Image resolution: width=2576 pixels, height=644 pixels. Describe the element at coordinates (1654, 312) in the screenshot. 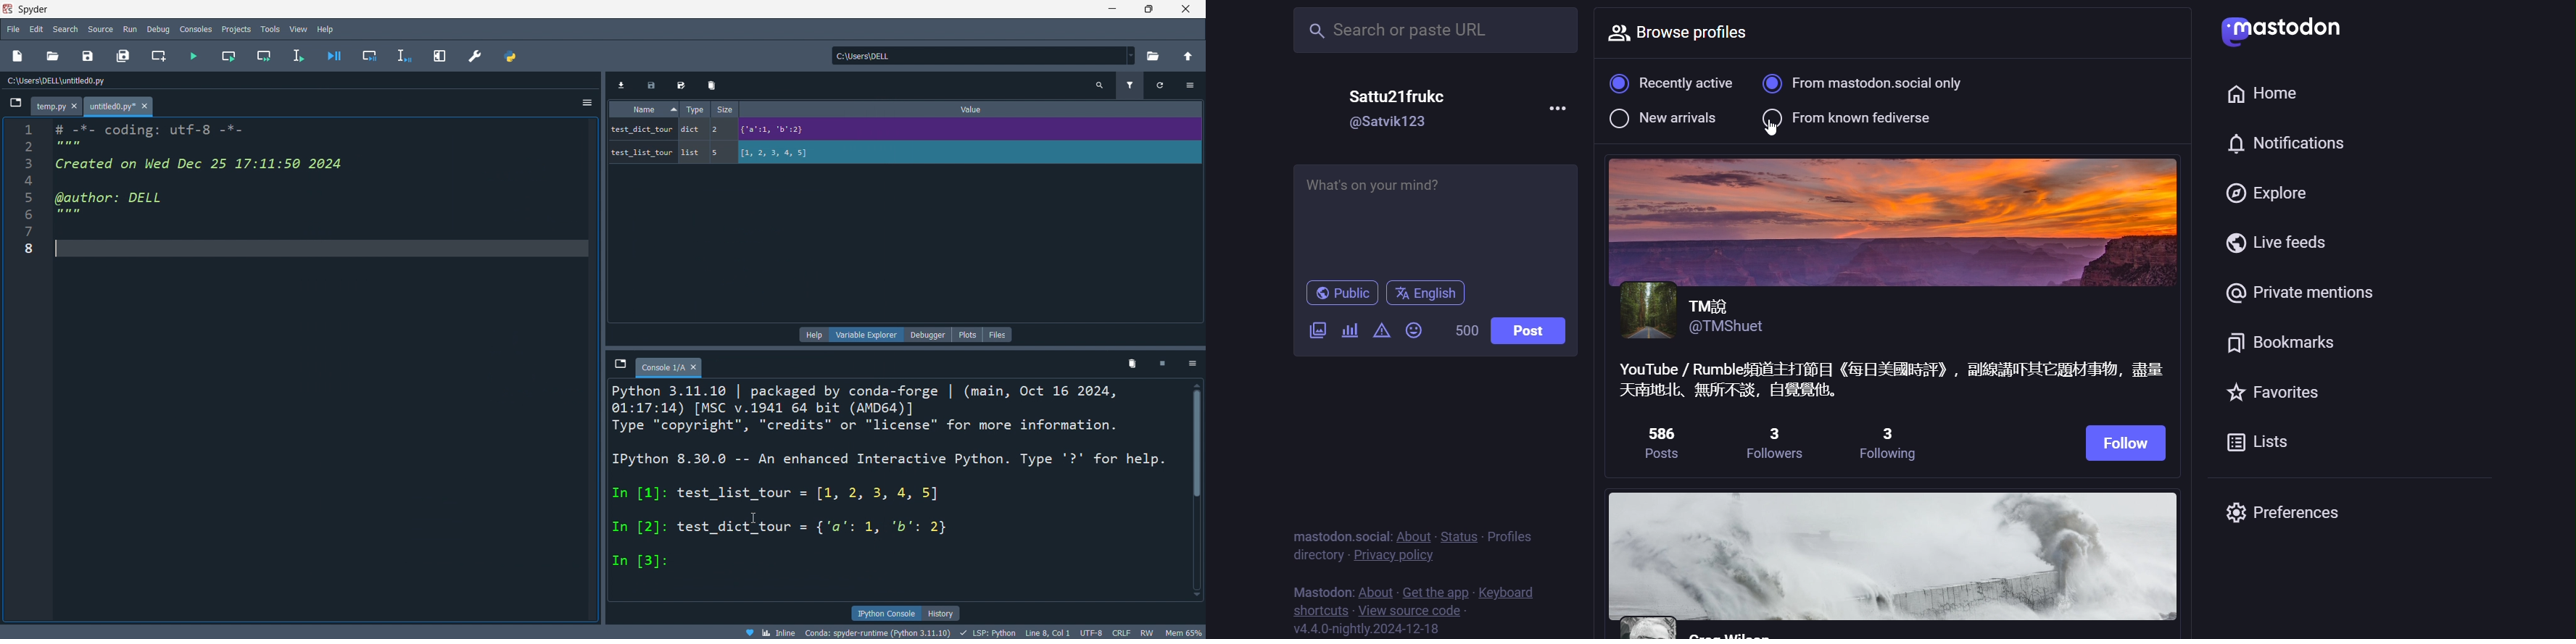

I see `profile picture` at that location.